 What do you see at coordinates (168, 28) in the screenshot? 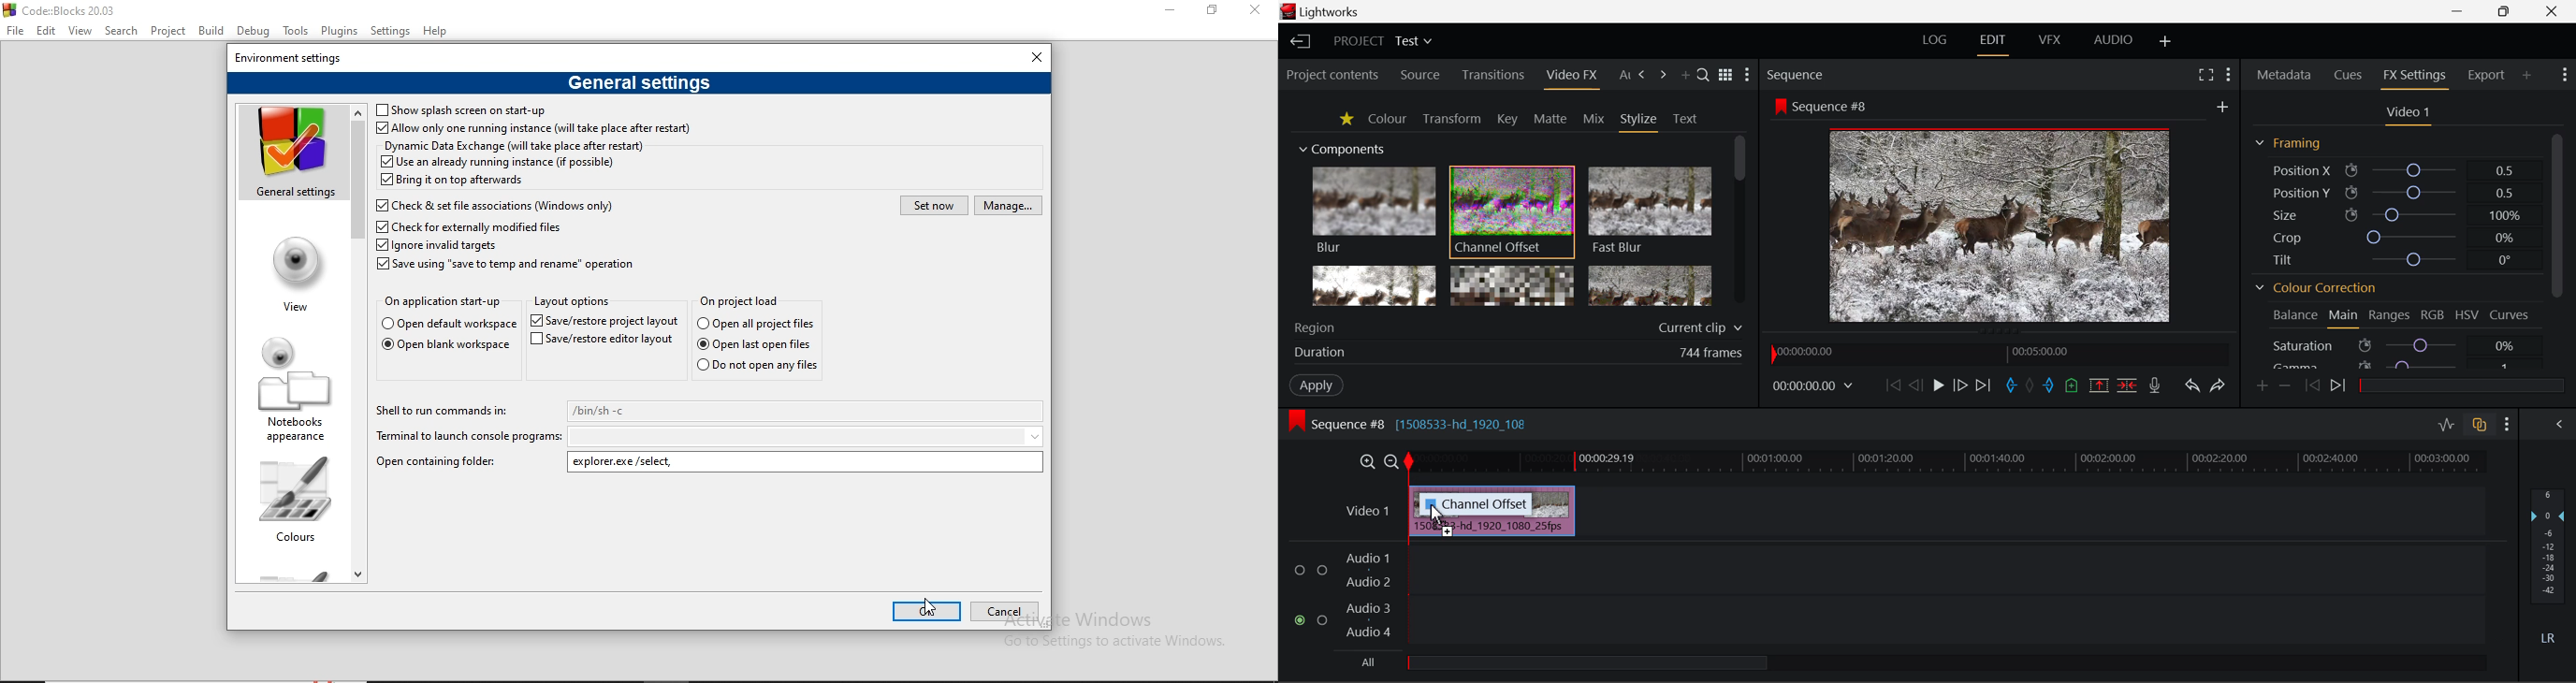
I see `Project ` at bounding box center [168, 28].